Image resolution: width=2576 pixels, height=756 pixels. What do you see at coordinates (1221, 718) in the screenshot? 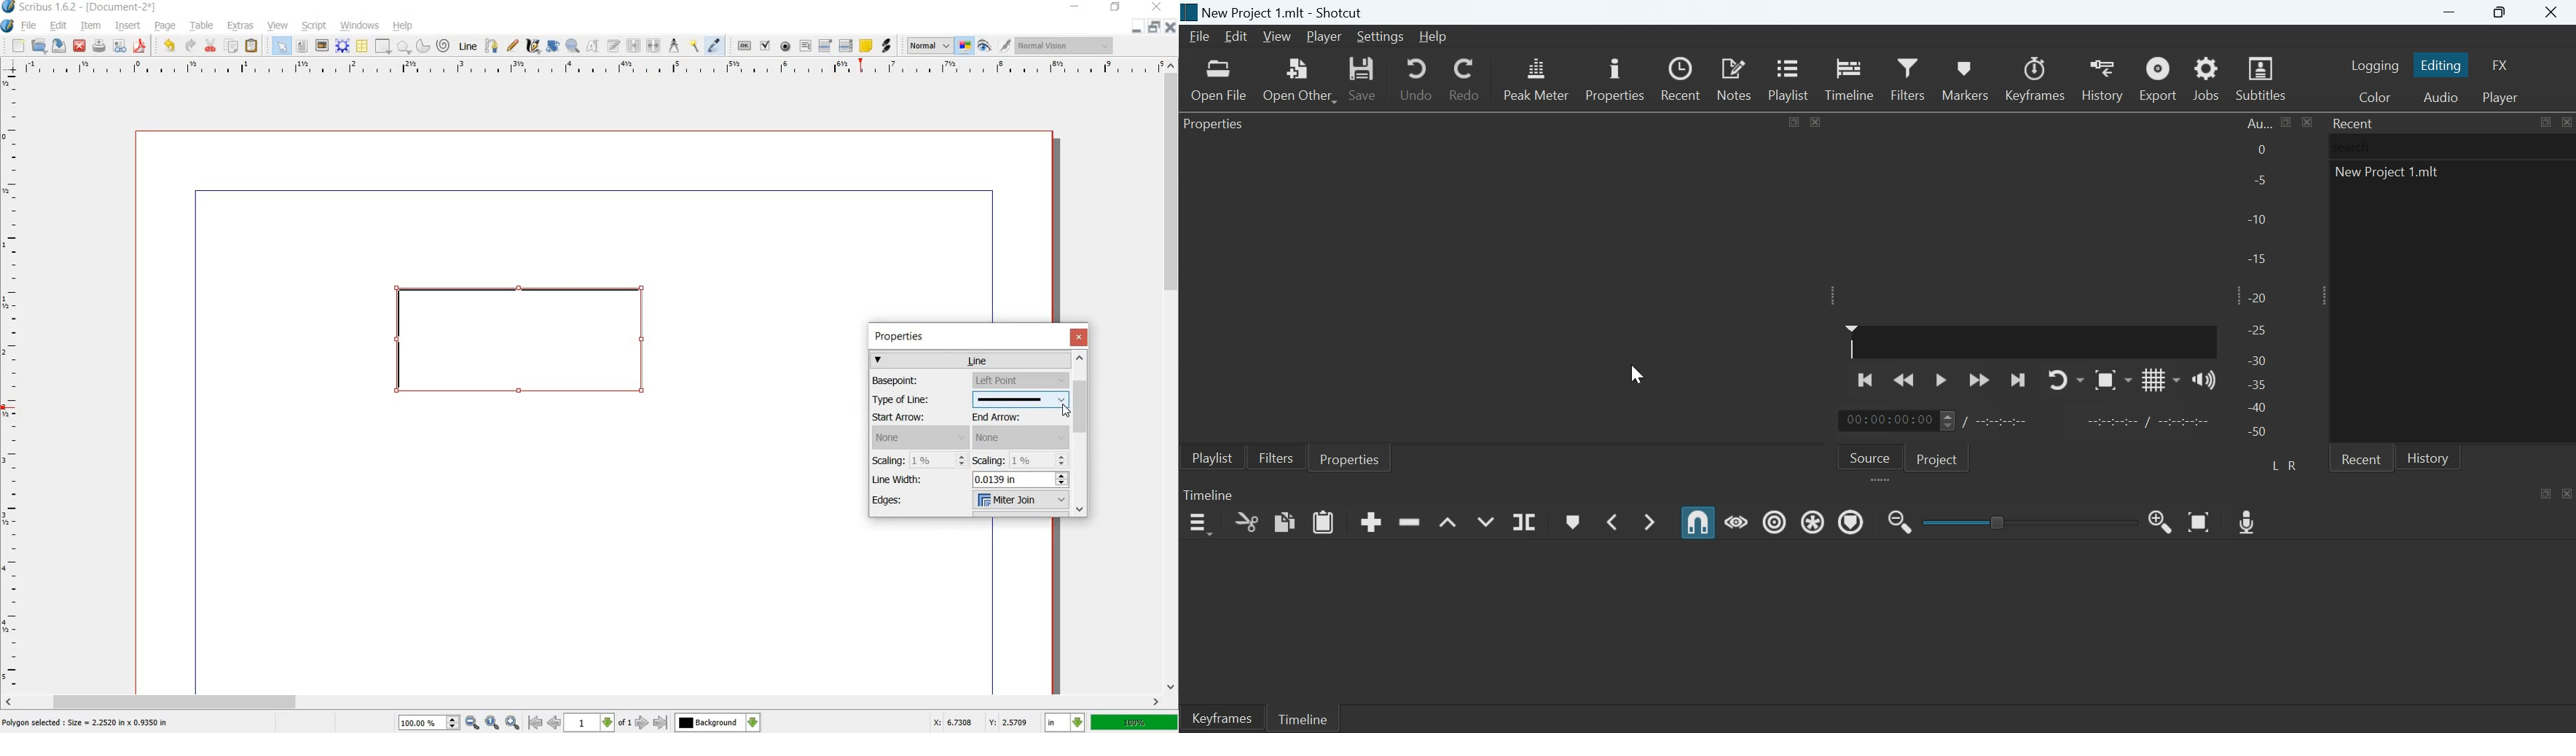
I see `Keyframes` at bounding box center [1221, 718].